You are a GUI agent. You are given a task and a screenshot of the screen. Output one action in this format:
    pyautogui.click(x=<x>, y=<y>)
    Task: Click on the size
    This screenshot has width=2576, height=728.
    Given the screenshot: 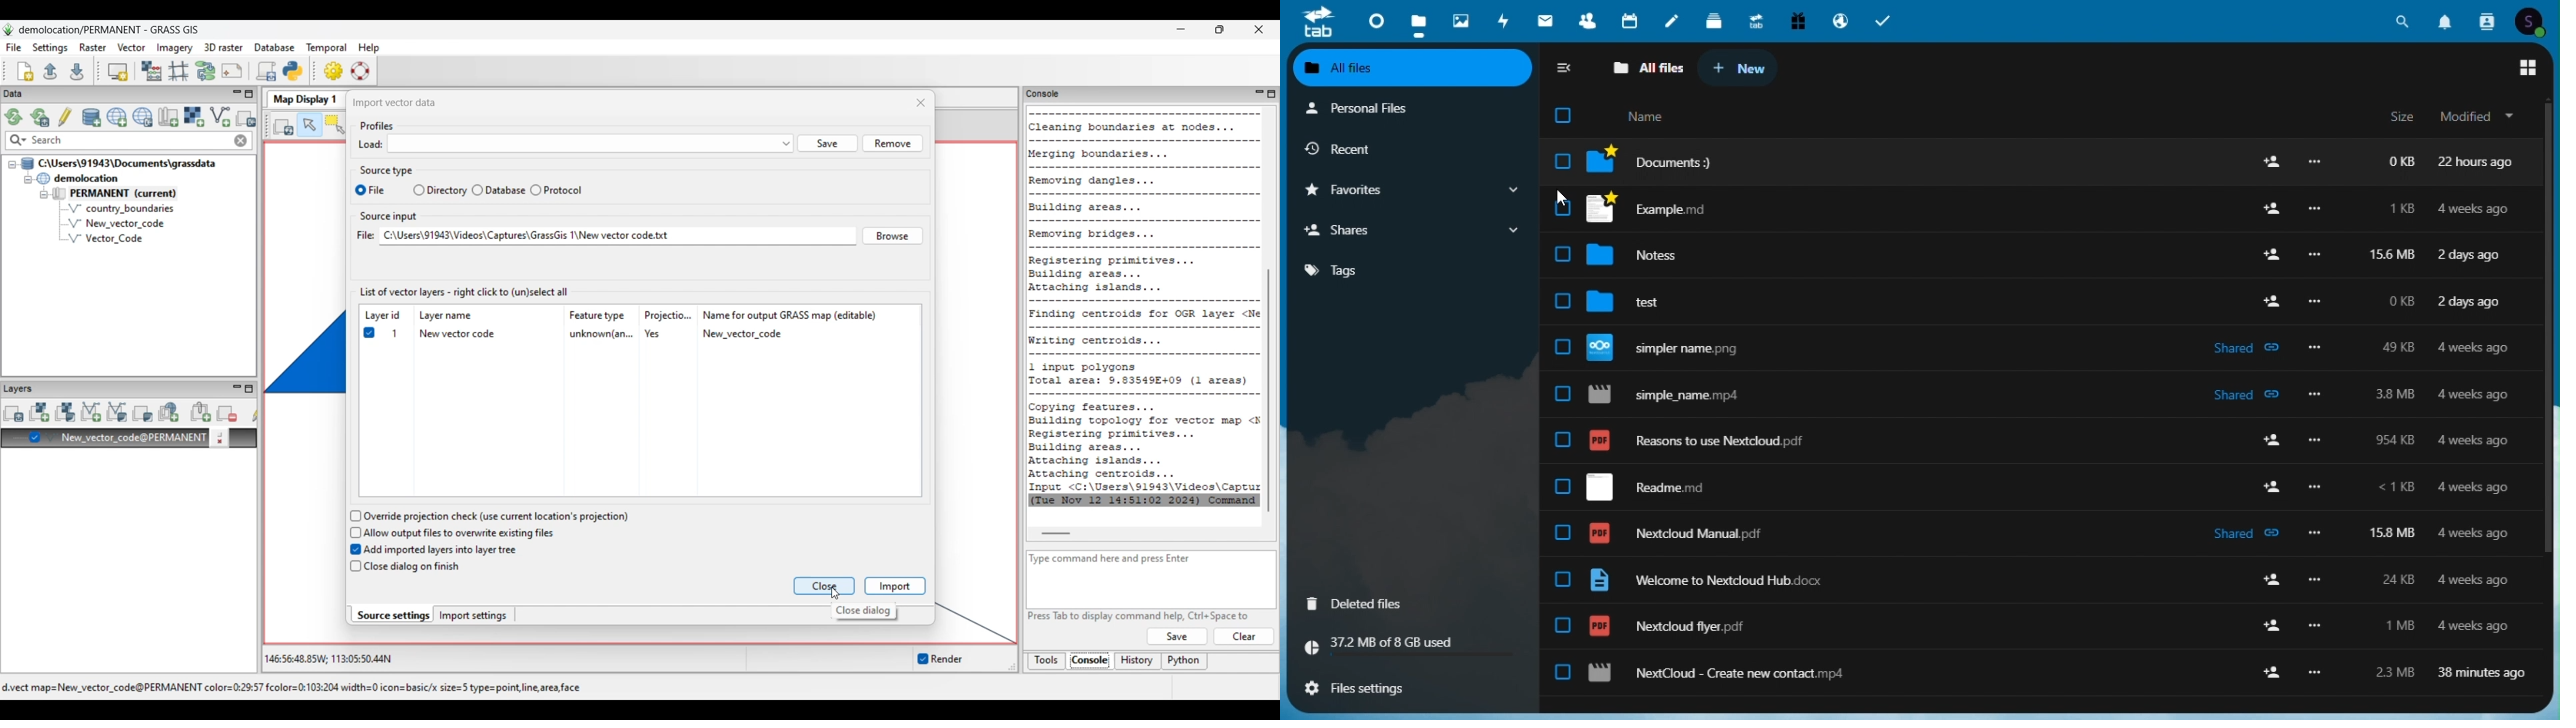 What is the action you would take?
    pyautogui.click(x=2400, y=118)
    